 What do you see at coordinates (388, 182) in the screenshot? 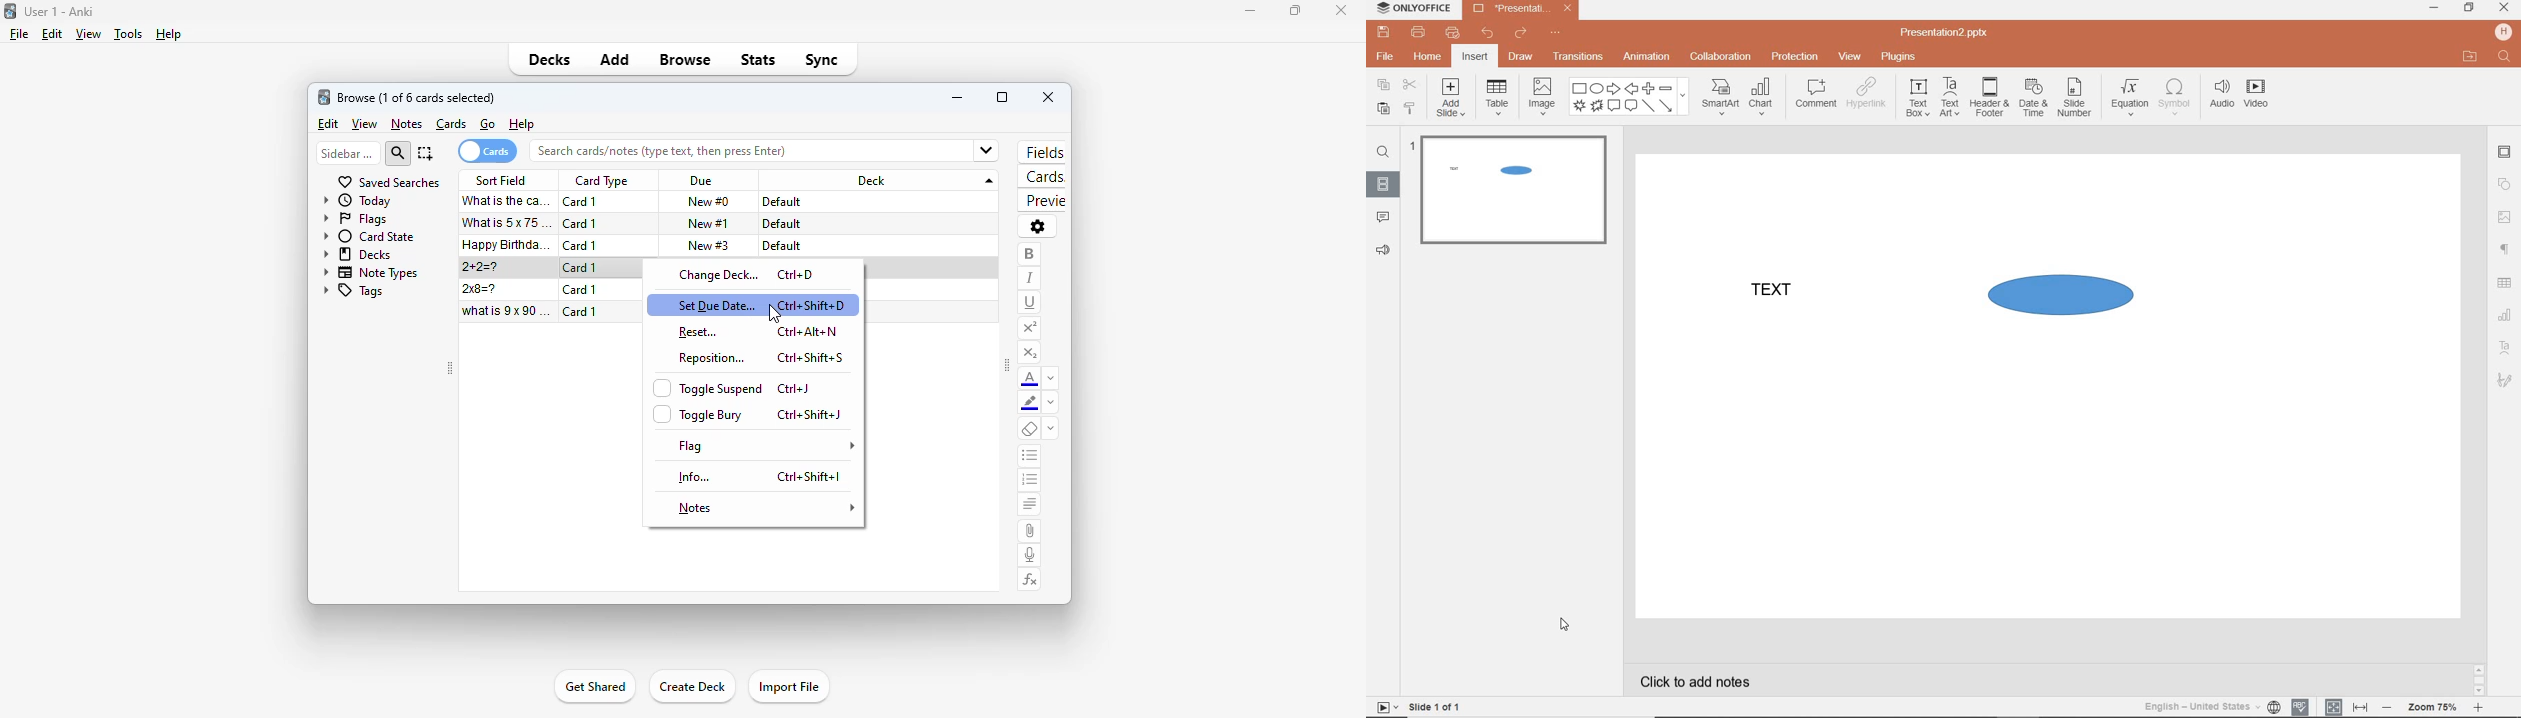
I see `saved searches` at bounding box center [388, 182].